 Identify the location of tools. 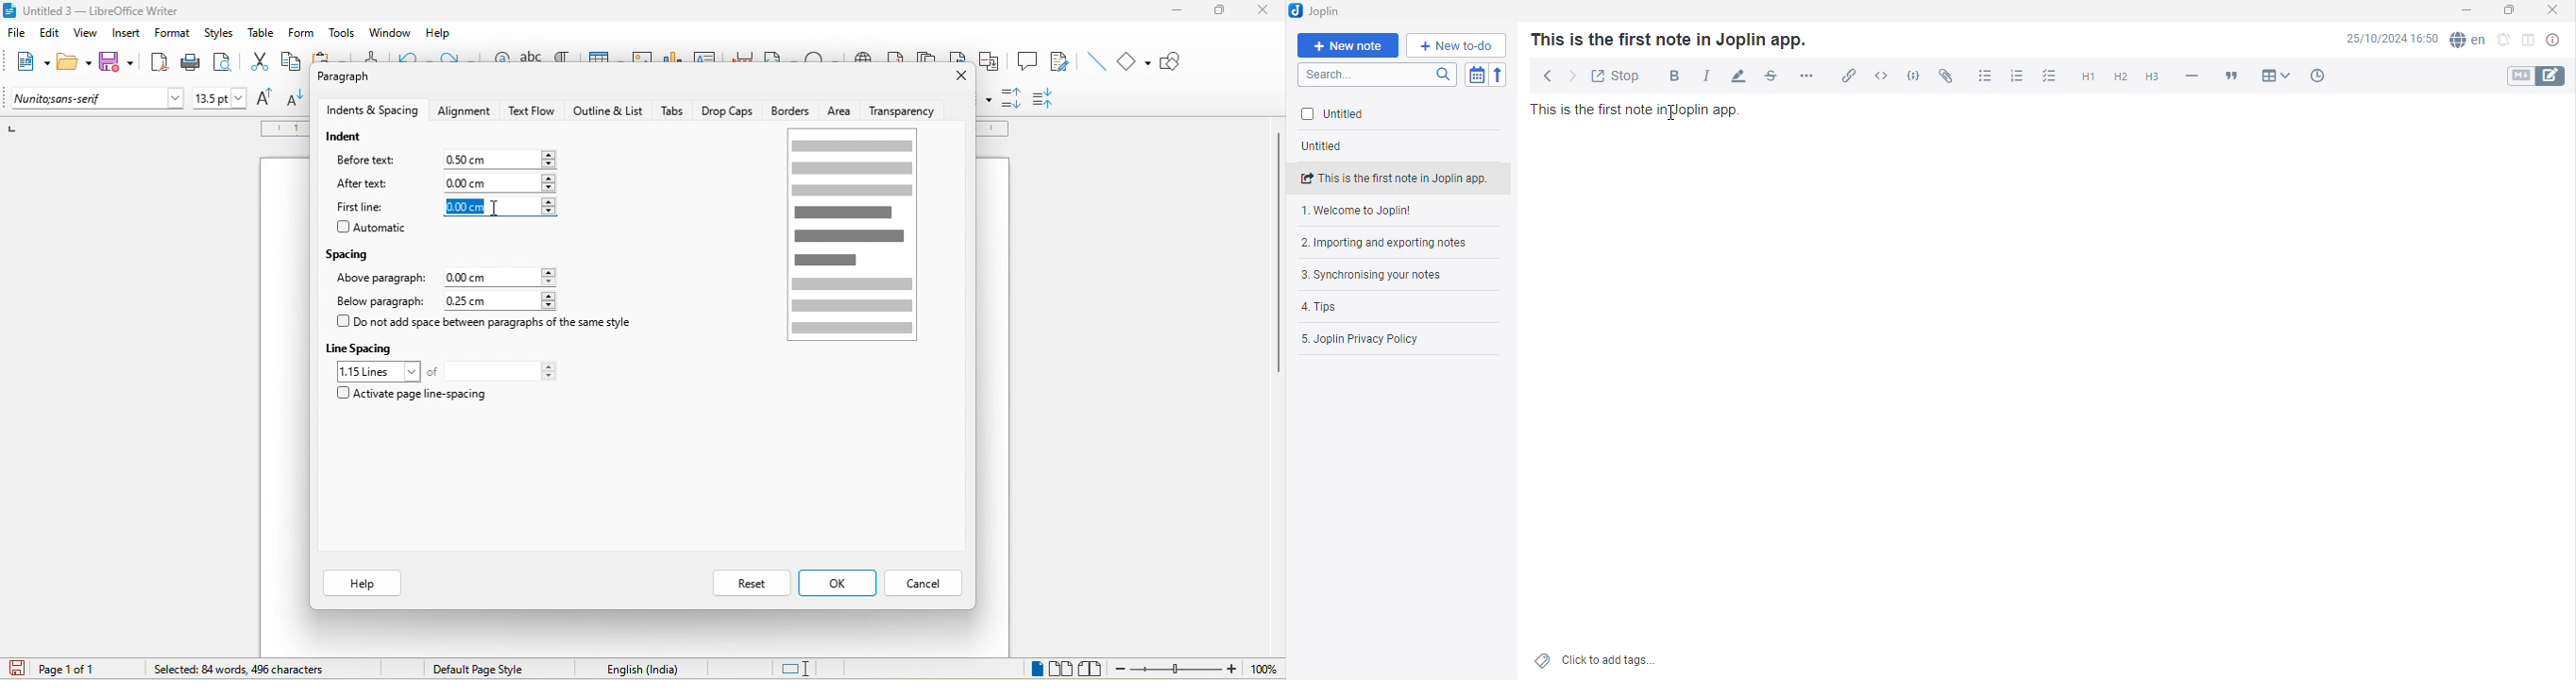
(341, 34).